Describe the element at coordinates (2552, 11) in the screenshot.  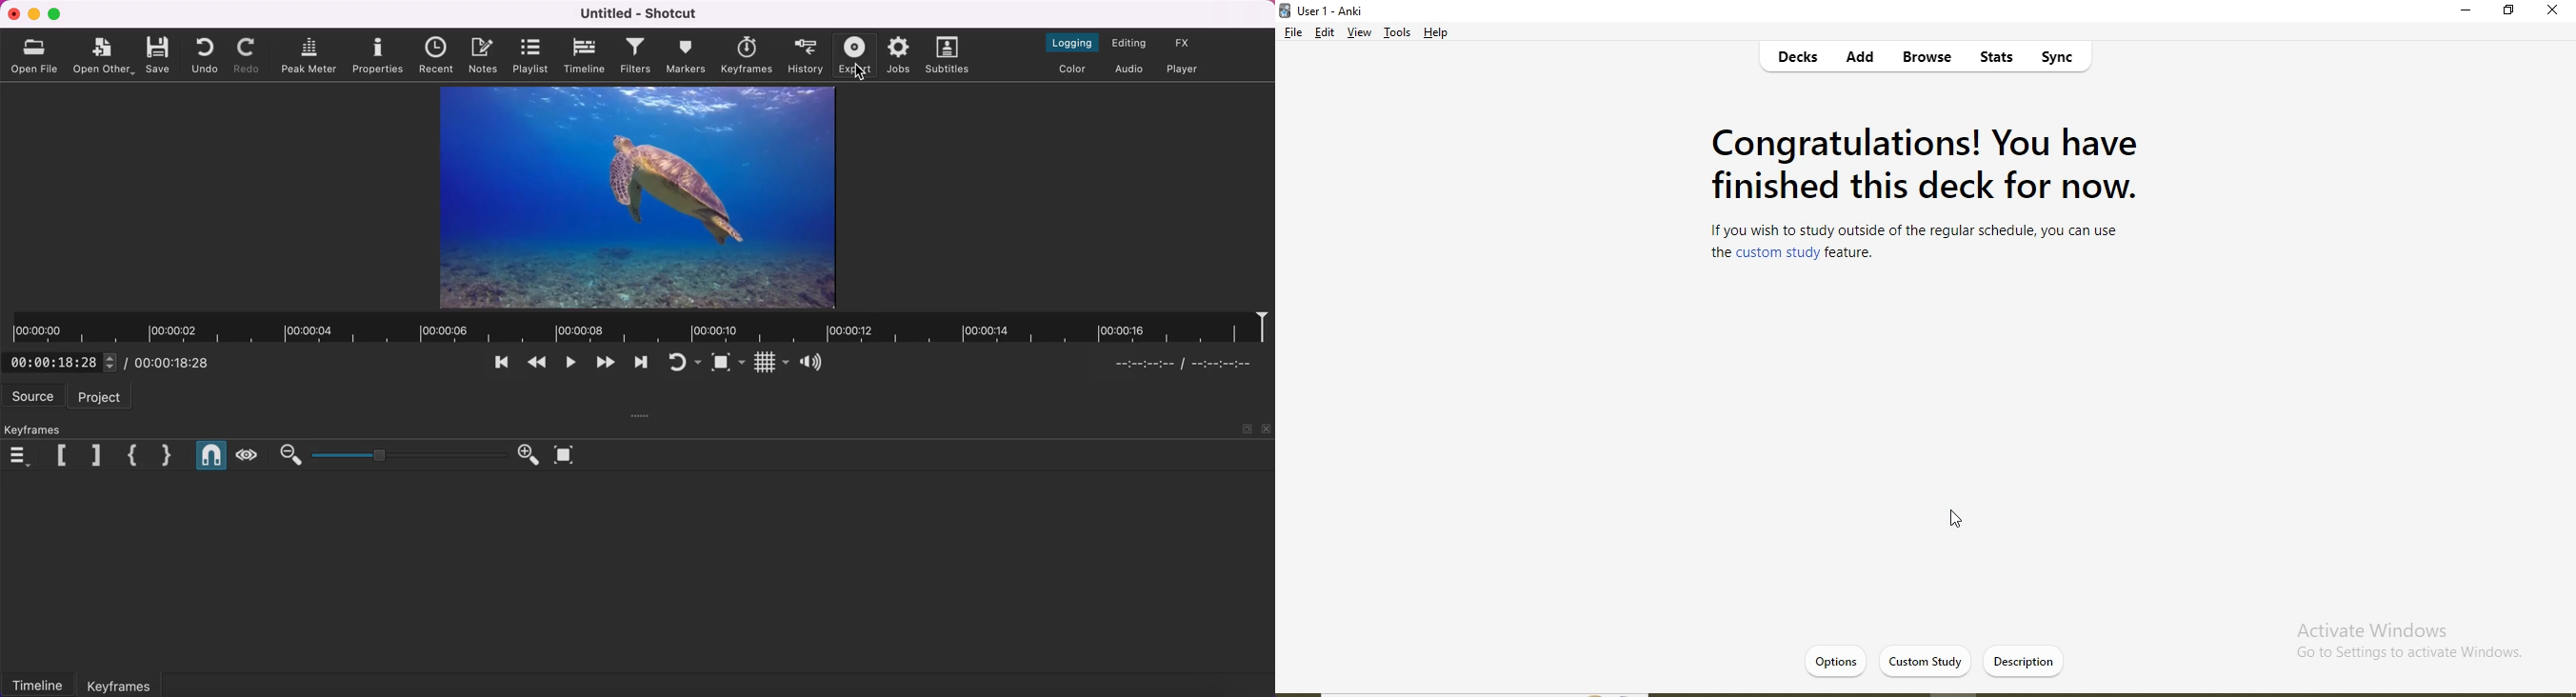
I see `close` at that location.